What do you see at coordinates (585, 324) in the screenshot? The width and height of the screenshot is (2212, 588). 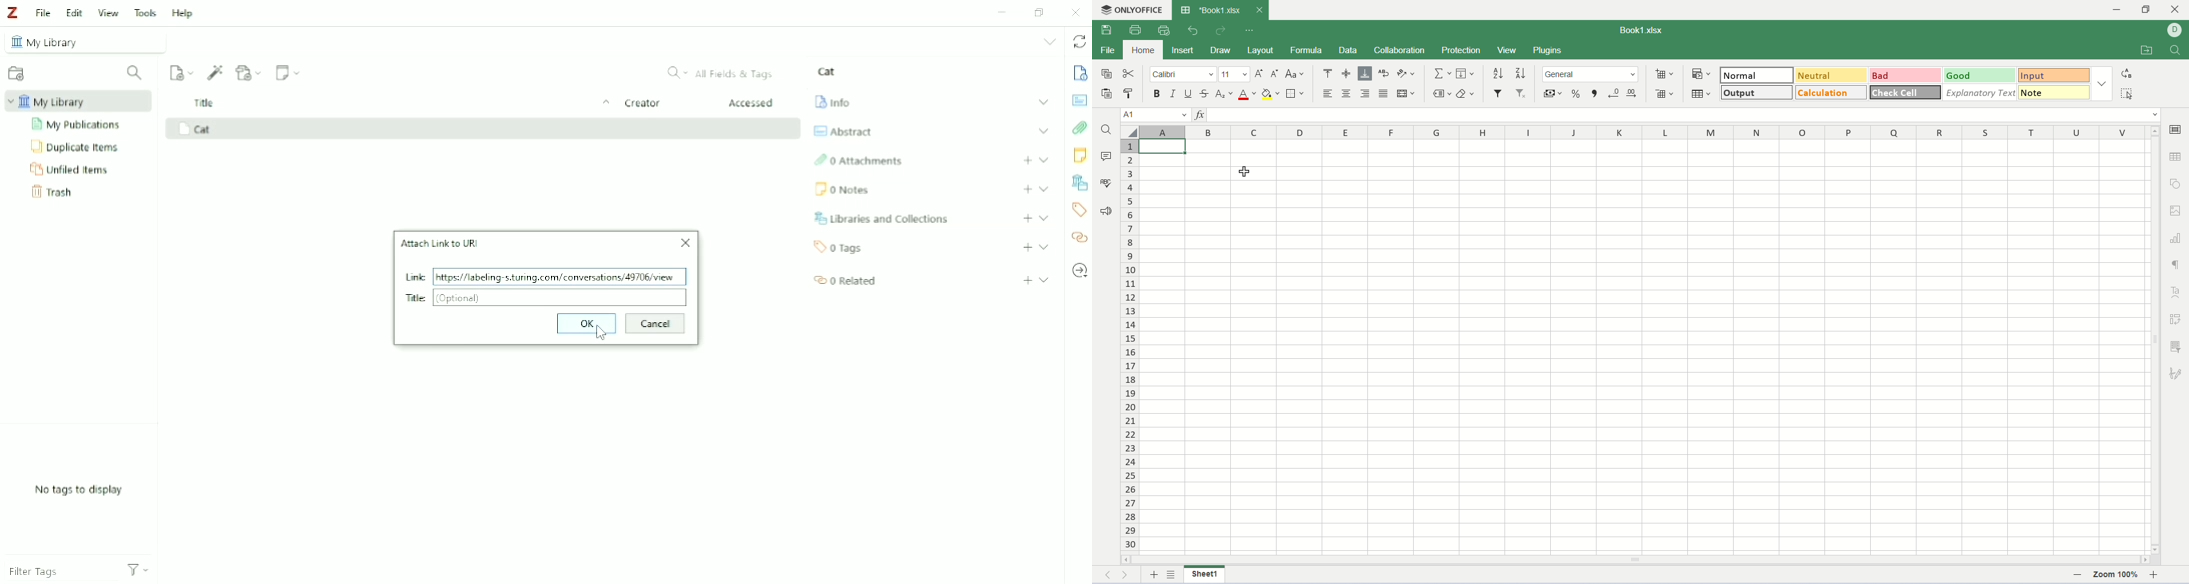 I see `OK` at bounding box center [585, 324].